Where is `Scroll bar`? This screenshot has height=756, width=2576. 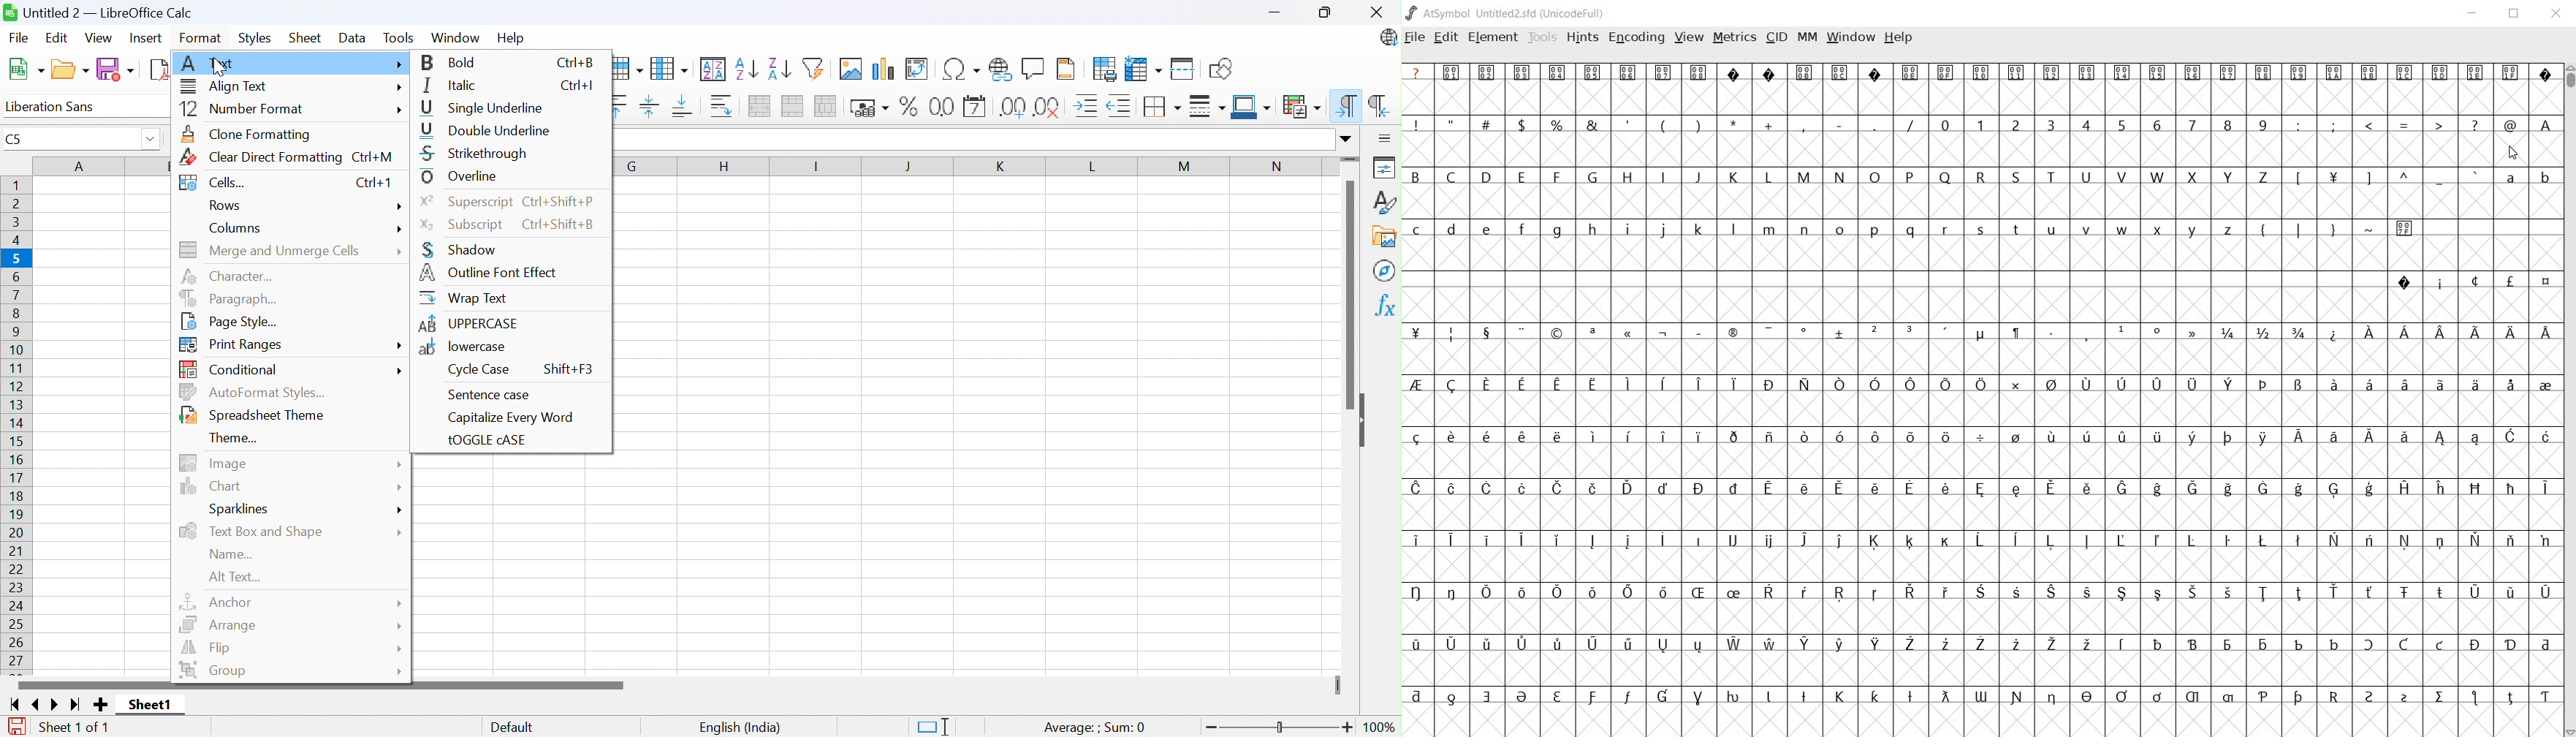 Scroll bar is located at coordinates (319, 685).